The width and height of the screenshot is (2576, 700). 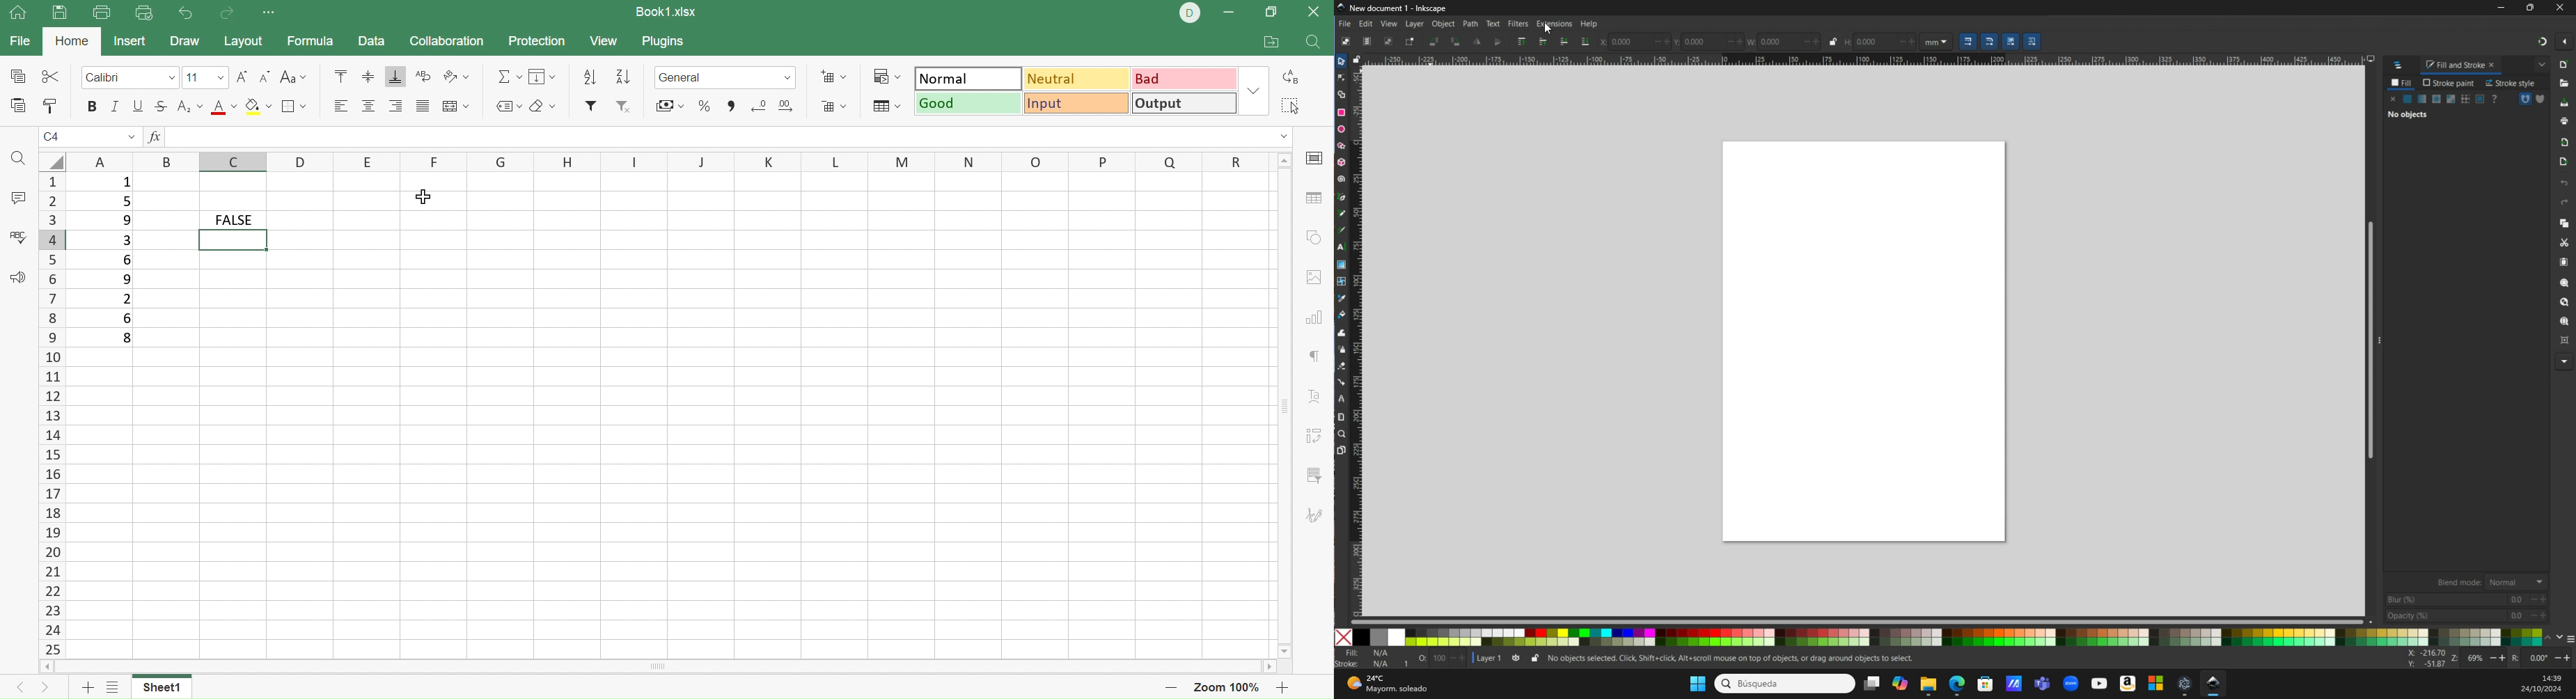 I want to click on Format as table template, so click(x=883, y=106).